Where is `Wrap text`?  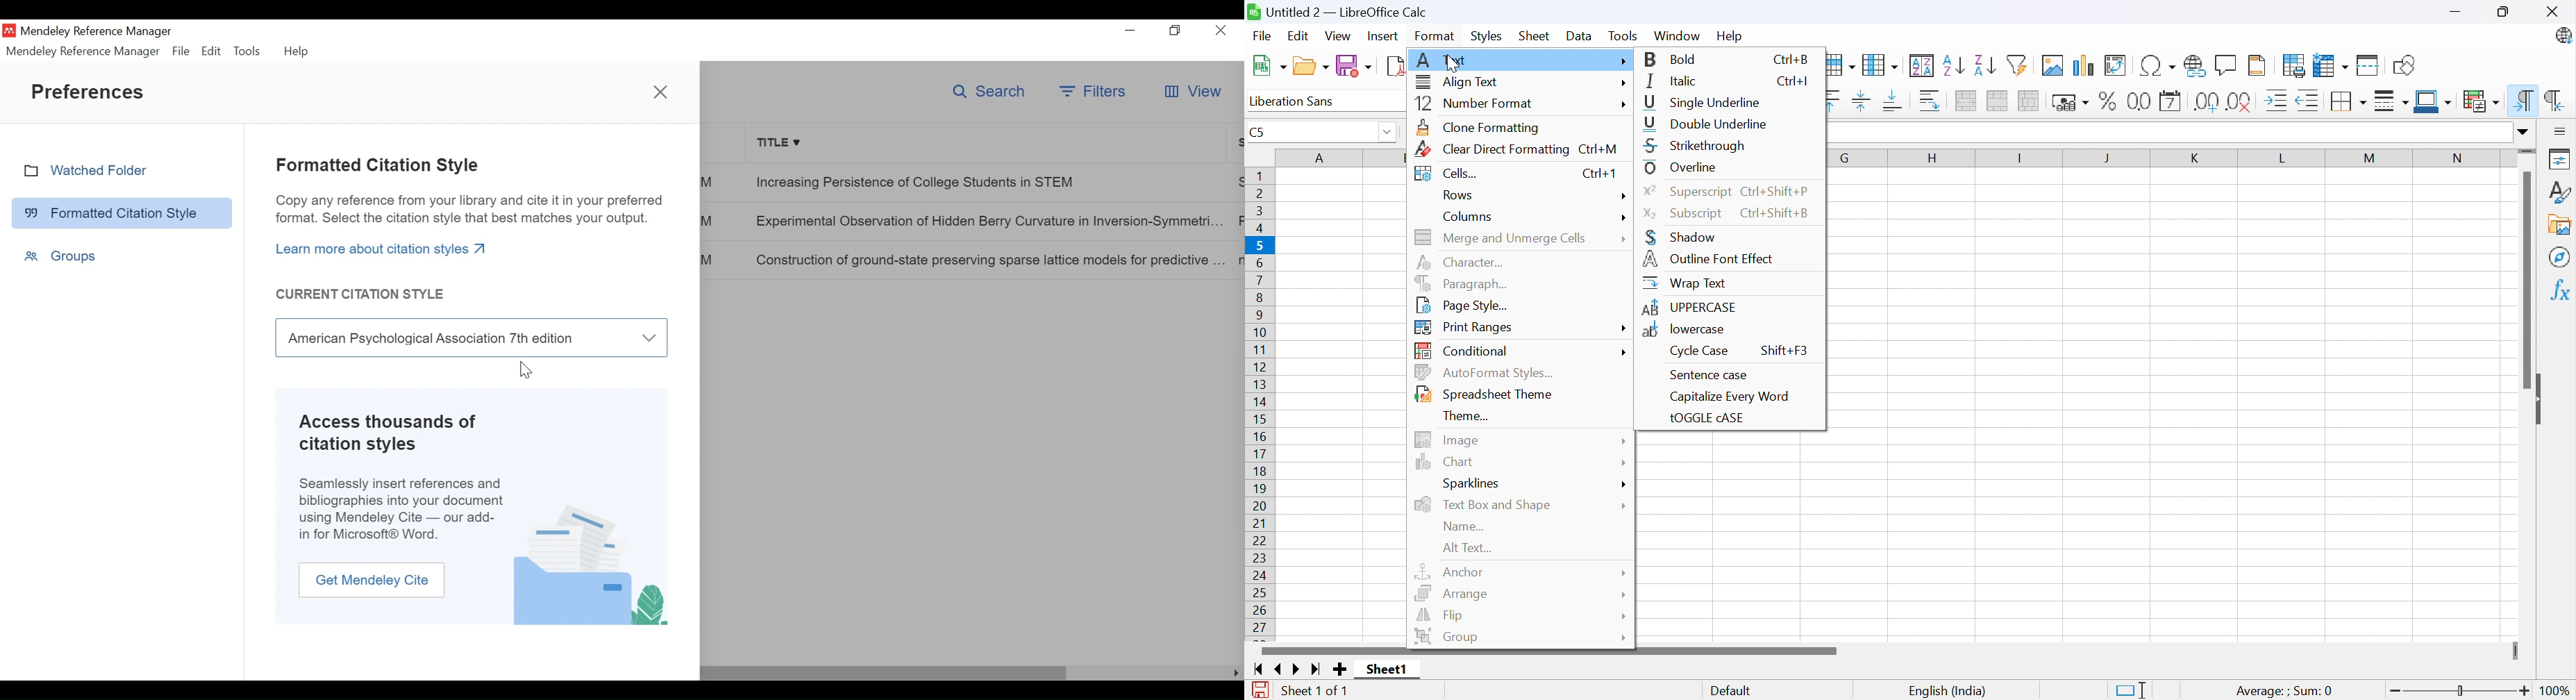
Wrap text is located at coordinates (1930, 101).